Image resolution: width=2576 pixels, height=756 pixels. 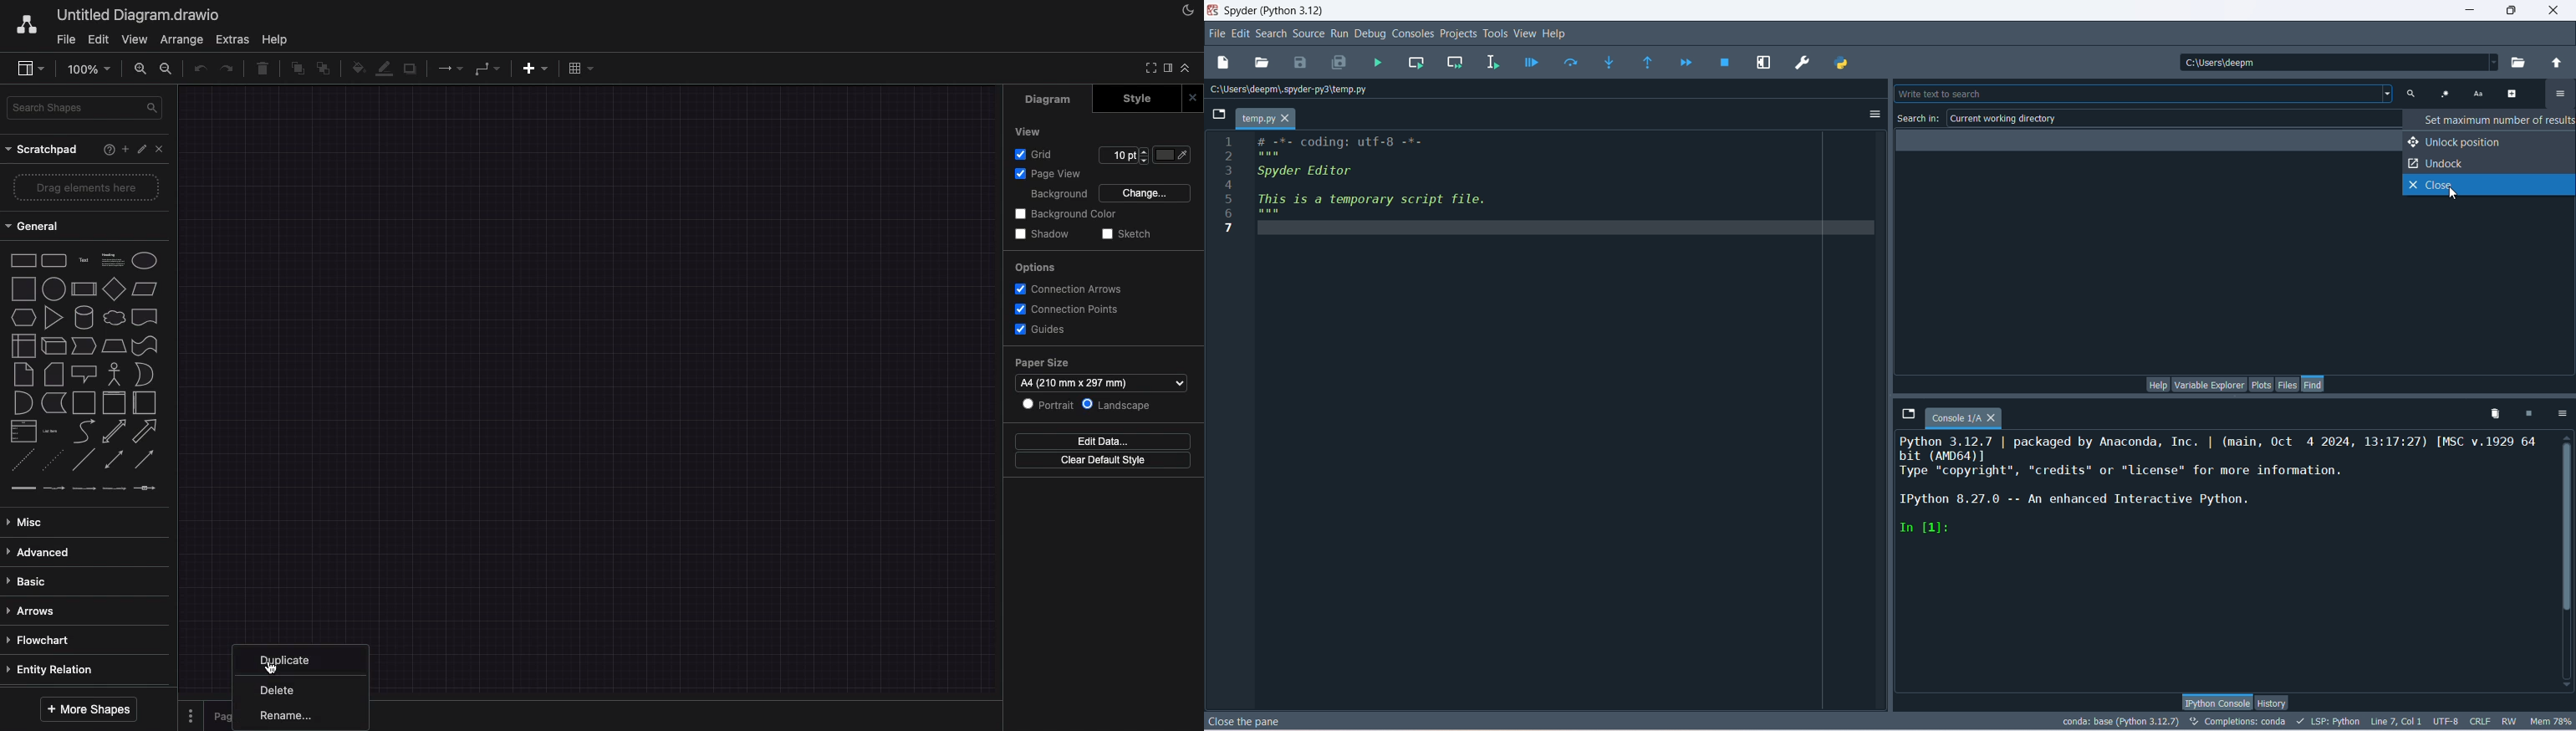 What do you see at coordinates (145, 345) in the screenshot?
I see `tape` at bounding box center [145, 345].